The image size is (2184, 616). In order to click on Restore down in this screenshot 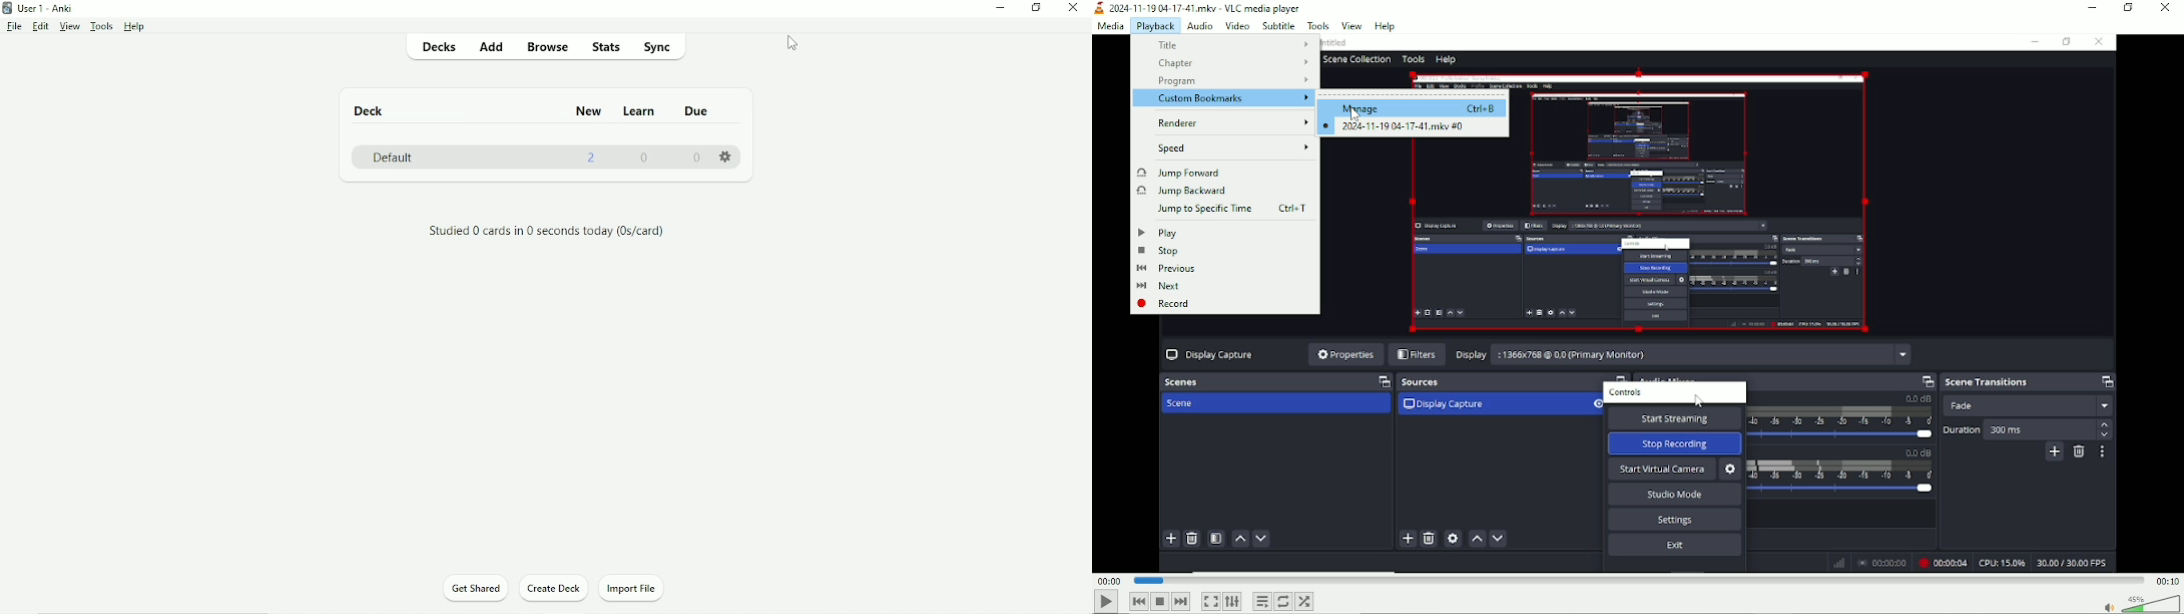, I will do `click(1035, 7)`.